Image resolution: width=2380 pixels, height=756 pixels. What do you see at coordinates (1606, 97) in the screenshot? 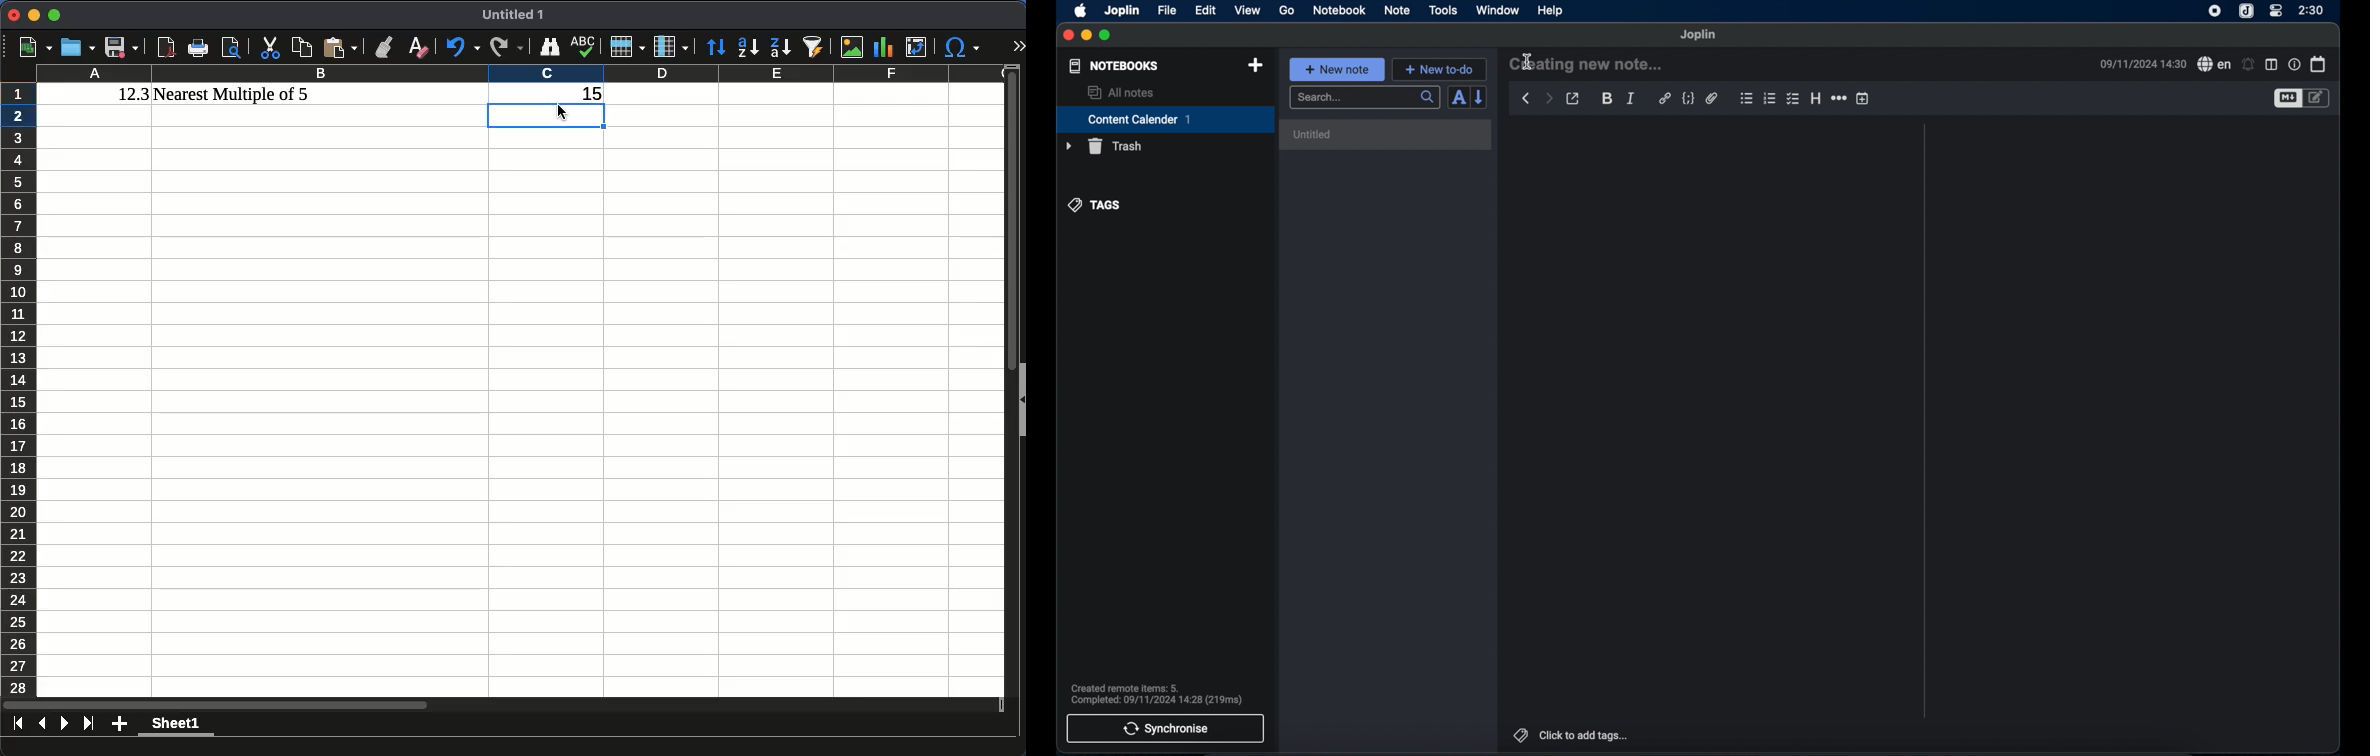
I see `bold` at bounding box center [1606, 97].